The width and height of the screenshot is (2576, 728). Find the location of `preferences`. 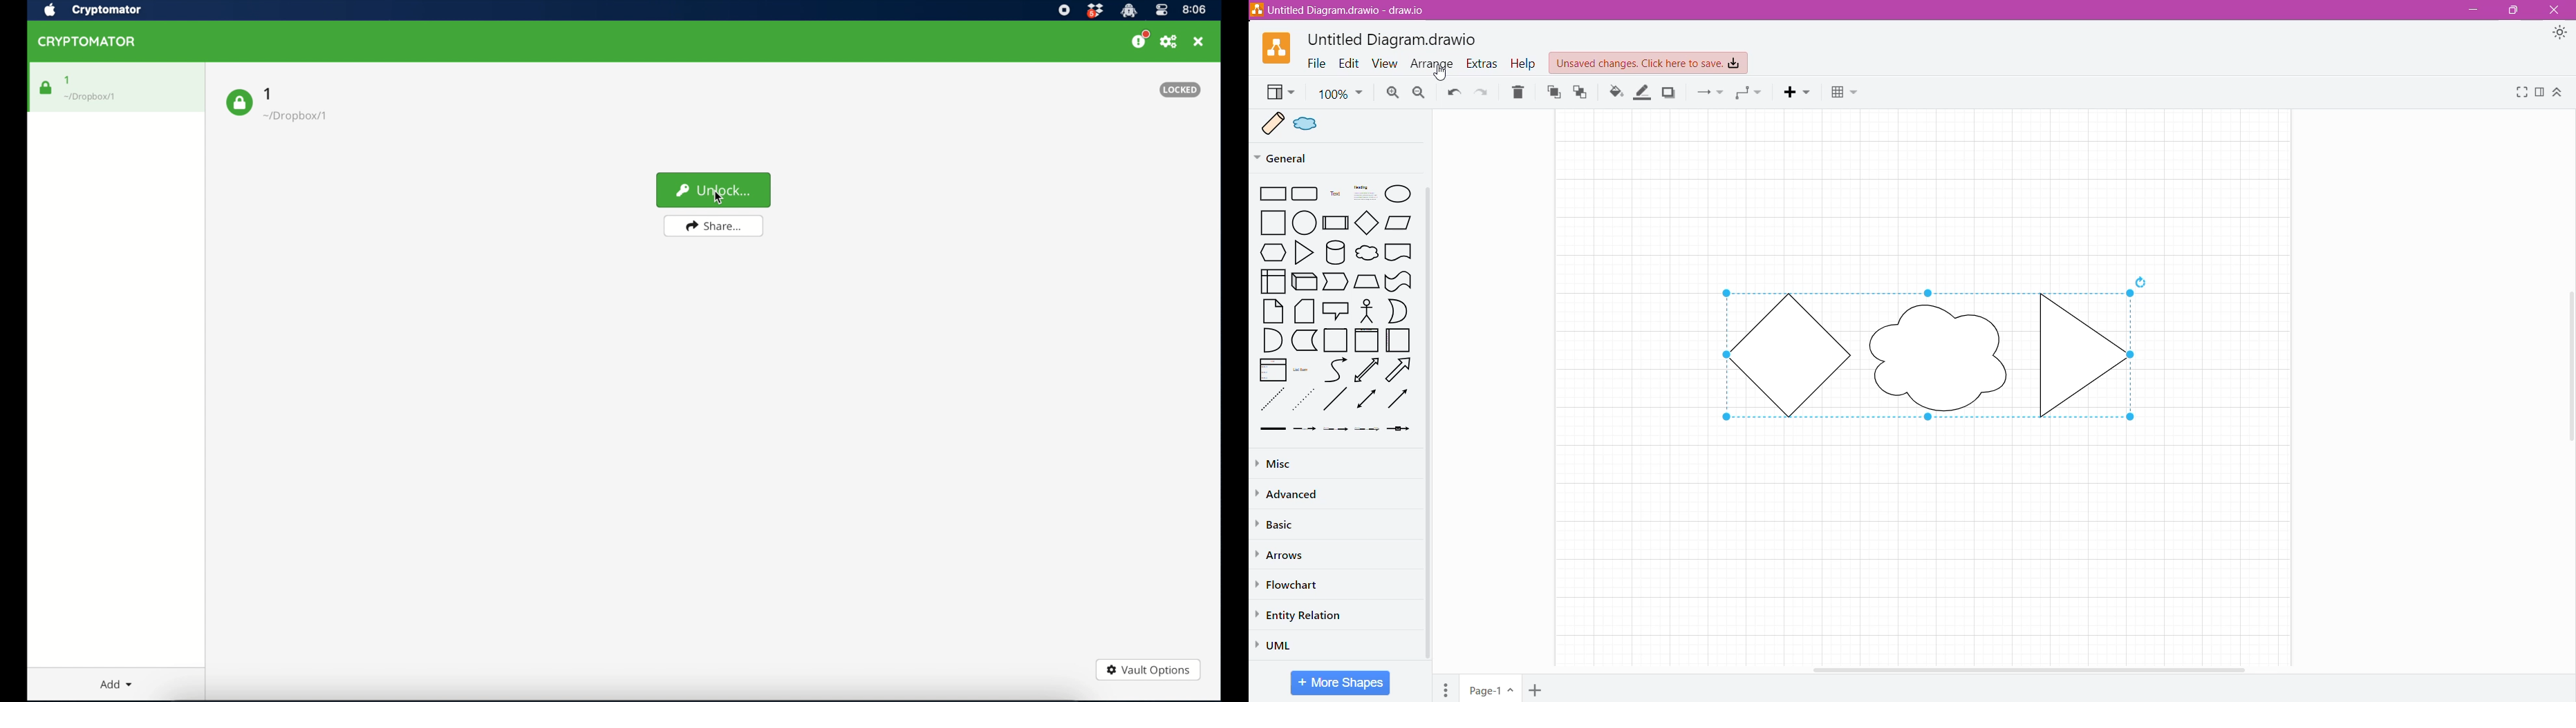

preferences is located at coordinates (1169, 42).